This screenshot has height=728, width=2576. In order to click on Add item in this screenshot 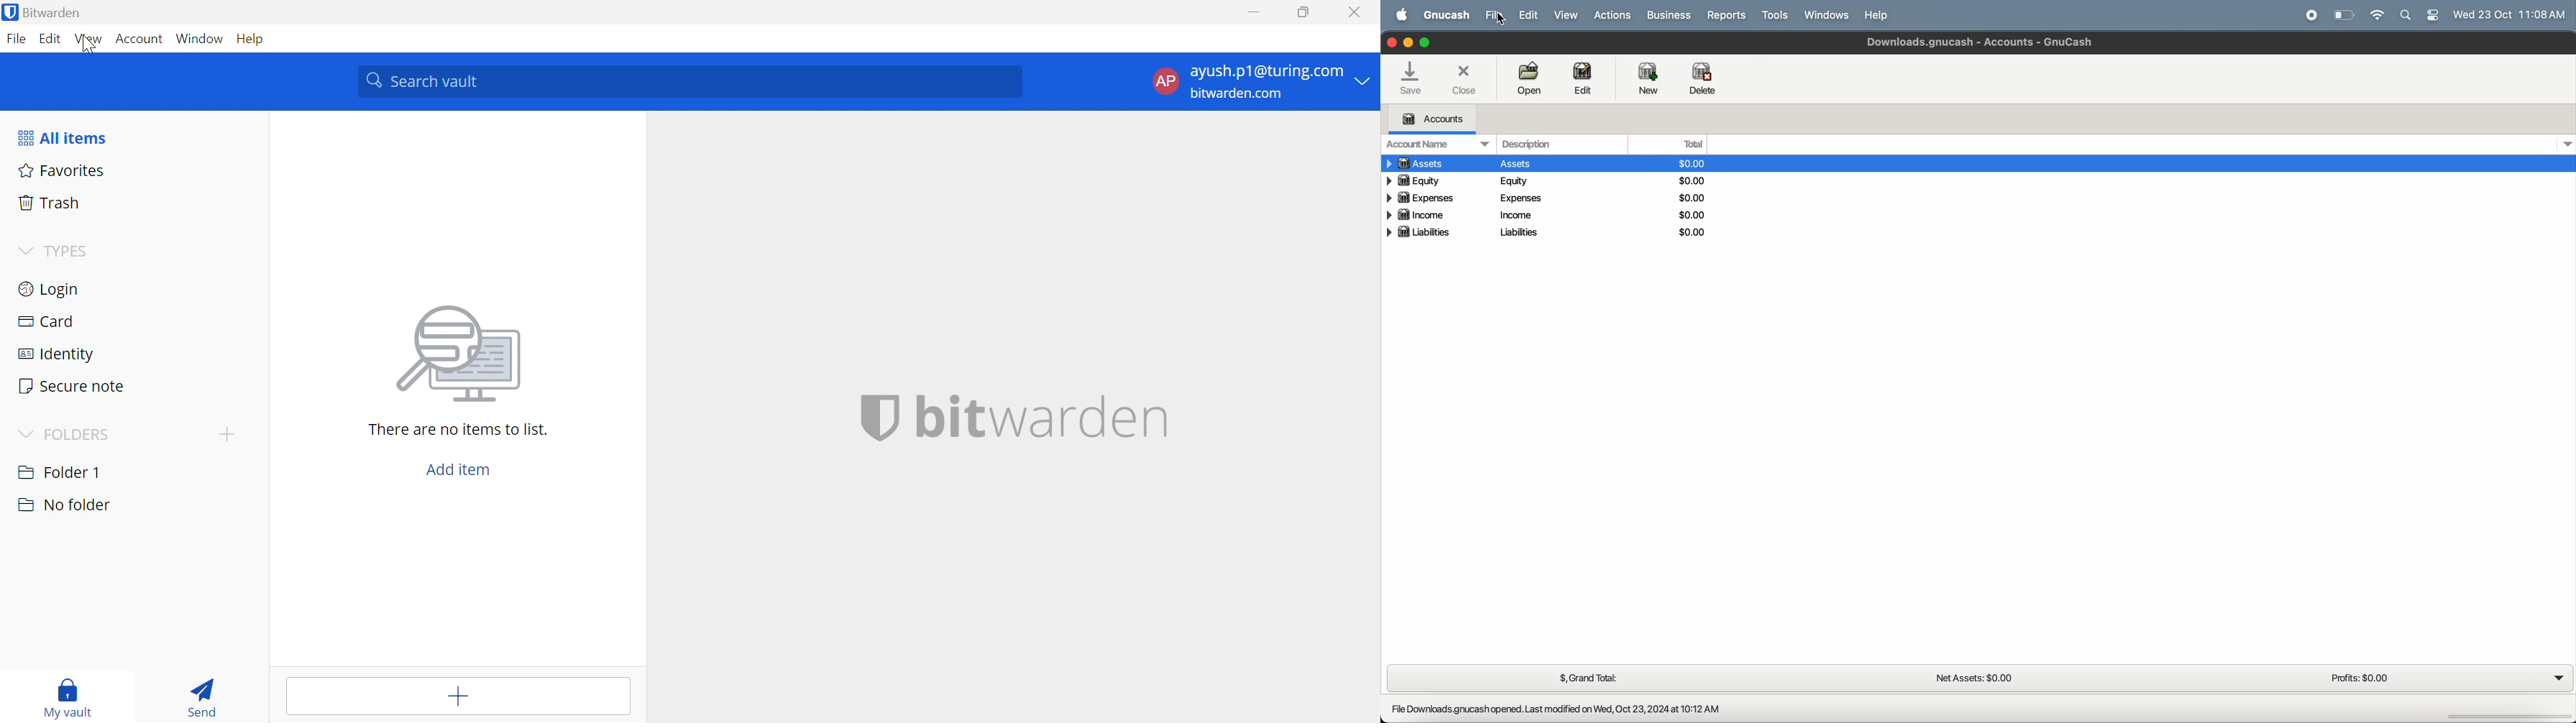, I will do `click(460, 469)`.